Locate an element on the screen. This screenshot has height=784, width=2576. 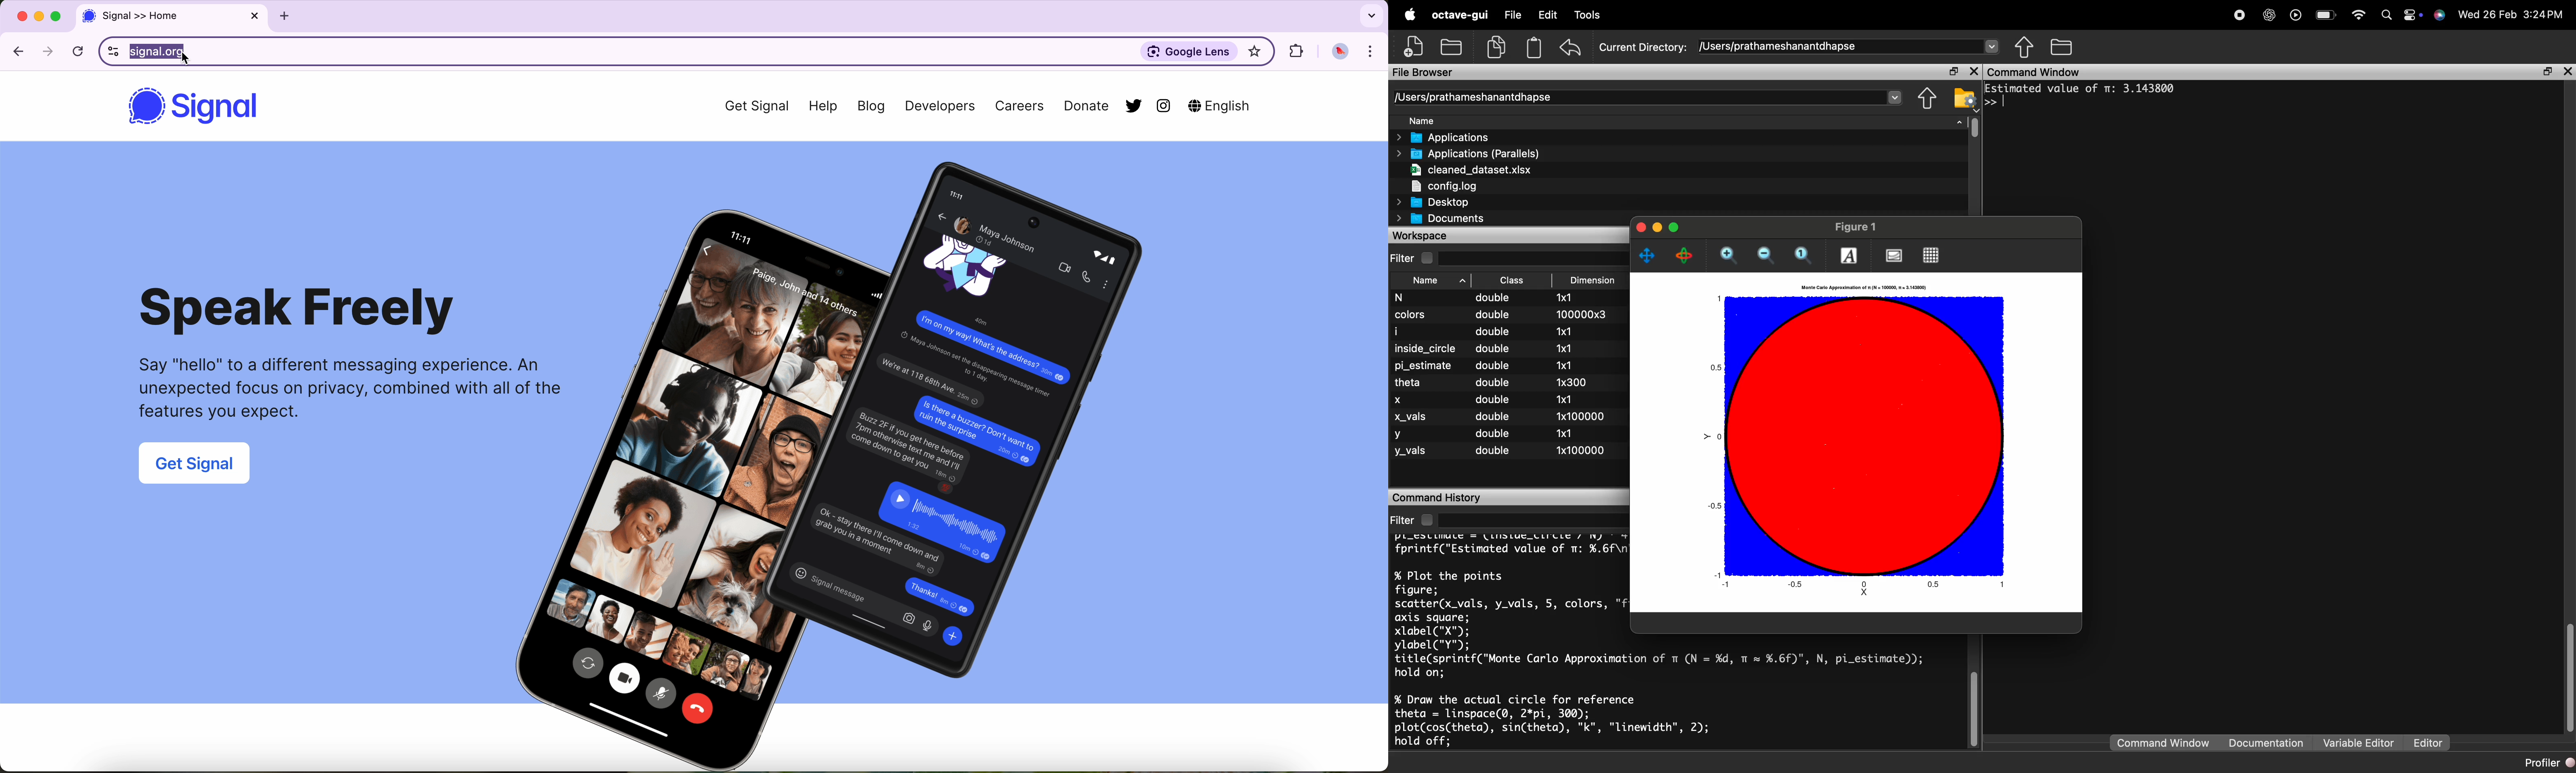
phone image is located at coordinates (866, 460).